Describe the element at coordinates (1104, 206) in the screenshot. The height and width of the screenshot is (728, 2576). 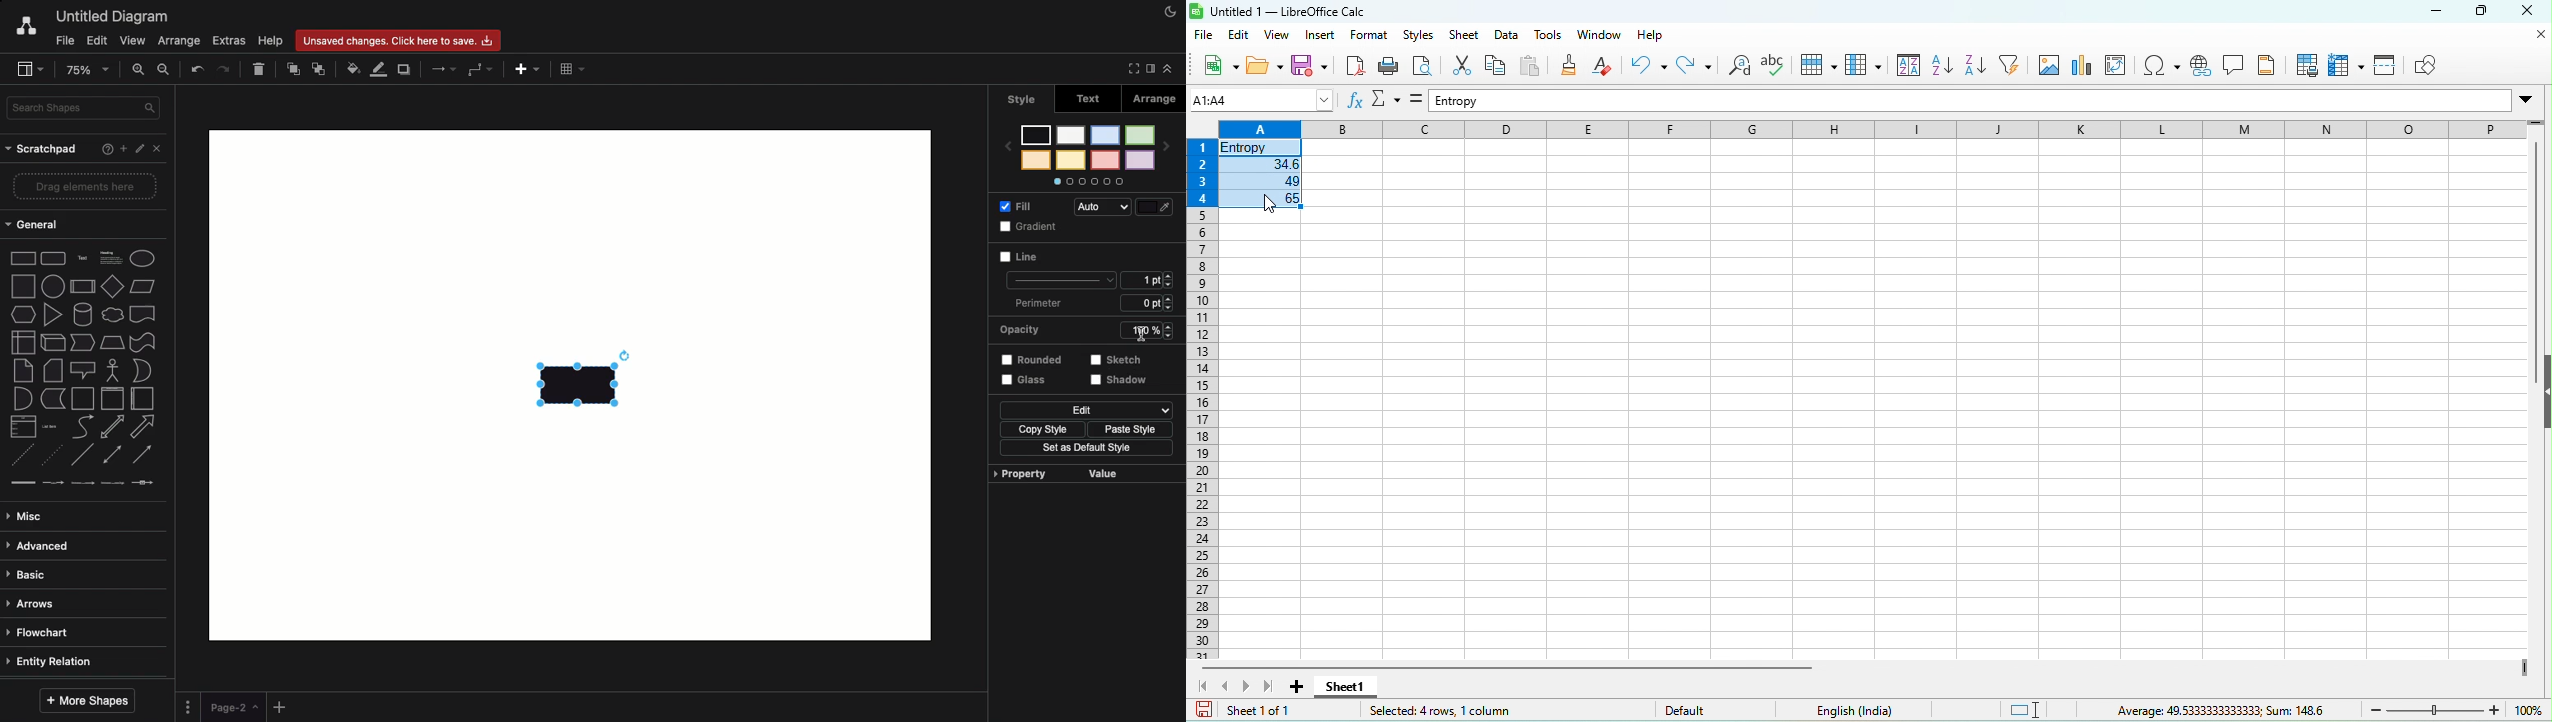
I see `Auto` at that location.